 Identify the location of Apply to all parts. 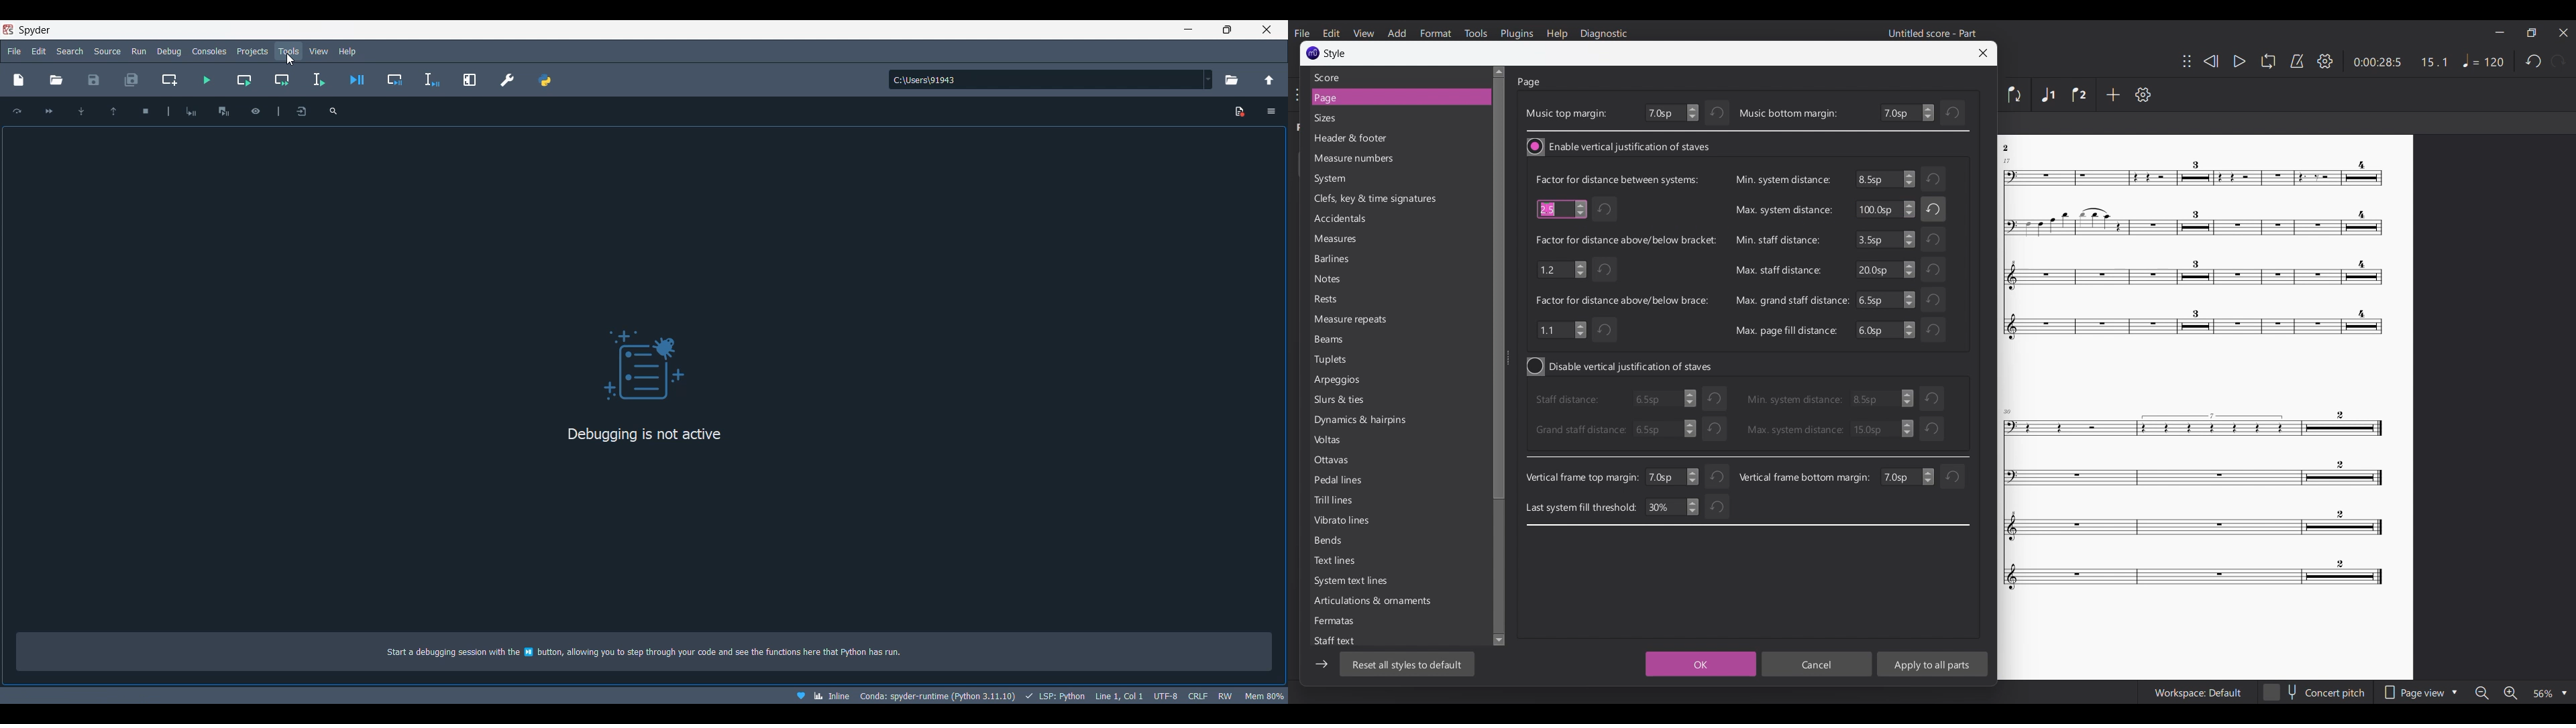
(1932, 664).